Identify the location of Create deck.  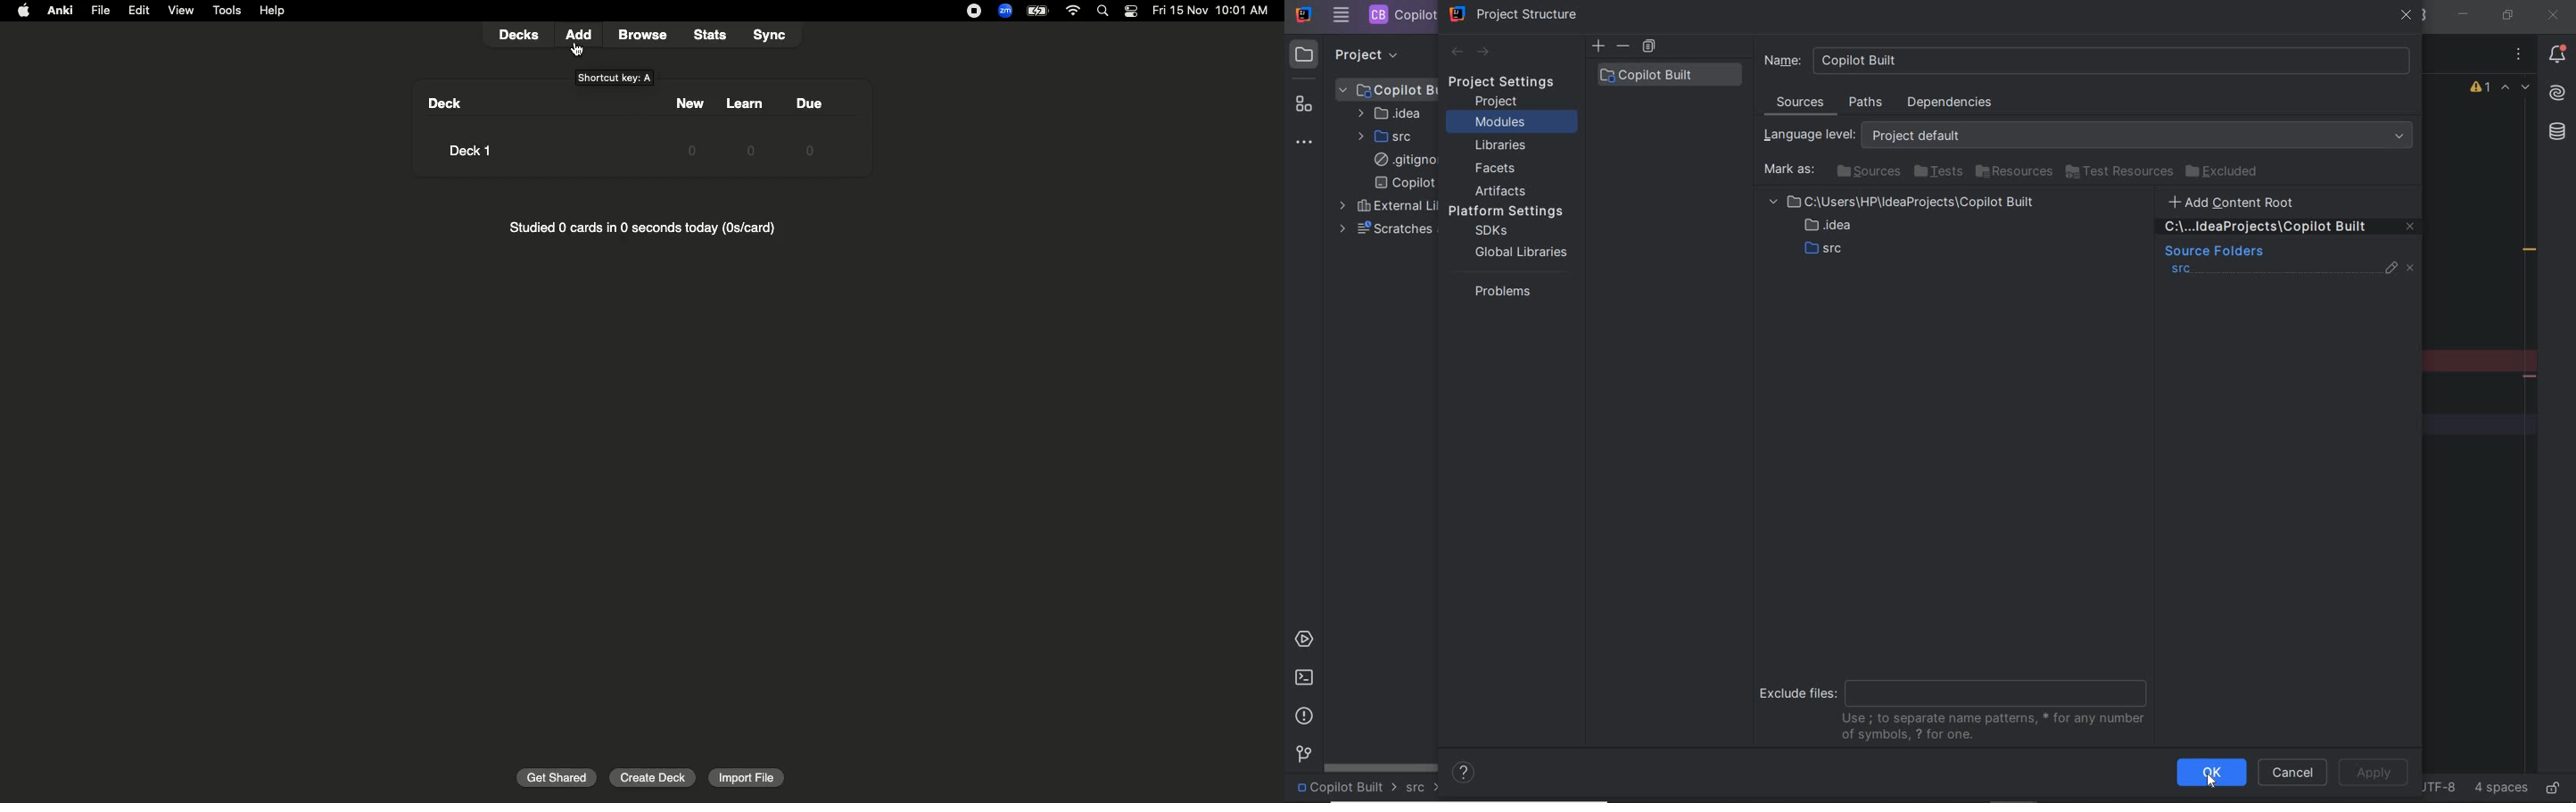
(653, 776).